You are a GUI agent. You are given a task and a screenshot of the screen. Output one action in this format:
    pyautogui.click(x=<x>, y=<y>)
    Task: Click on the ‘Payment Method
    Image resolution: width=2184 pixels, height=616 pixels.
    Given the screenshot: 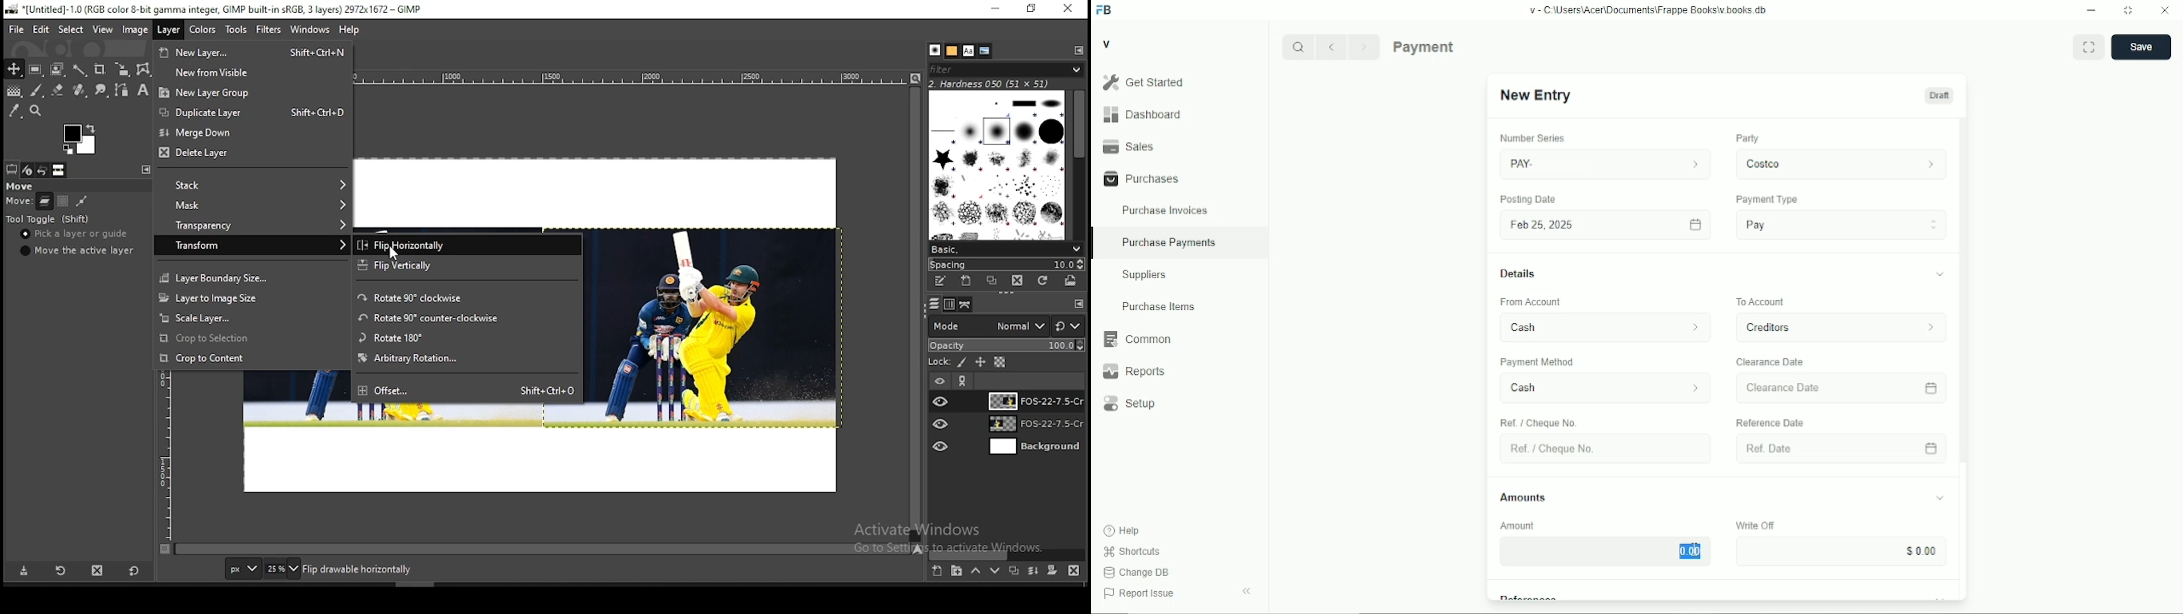 What is the action you would take?
    pyautogui.click(x=1545, y=364)
    